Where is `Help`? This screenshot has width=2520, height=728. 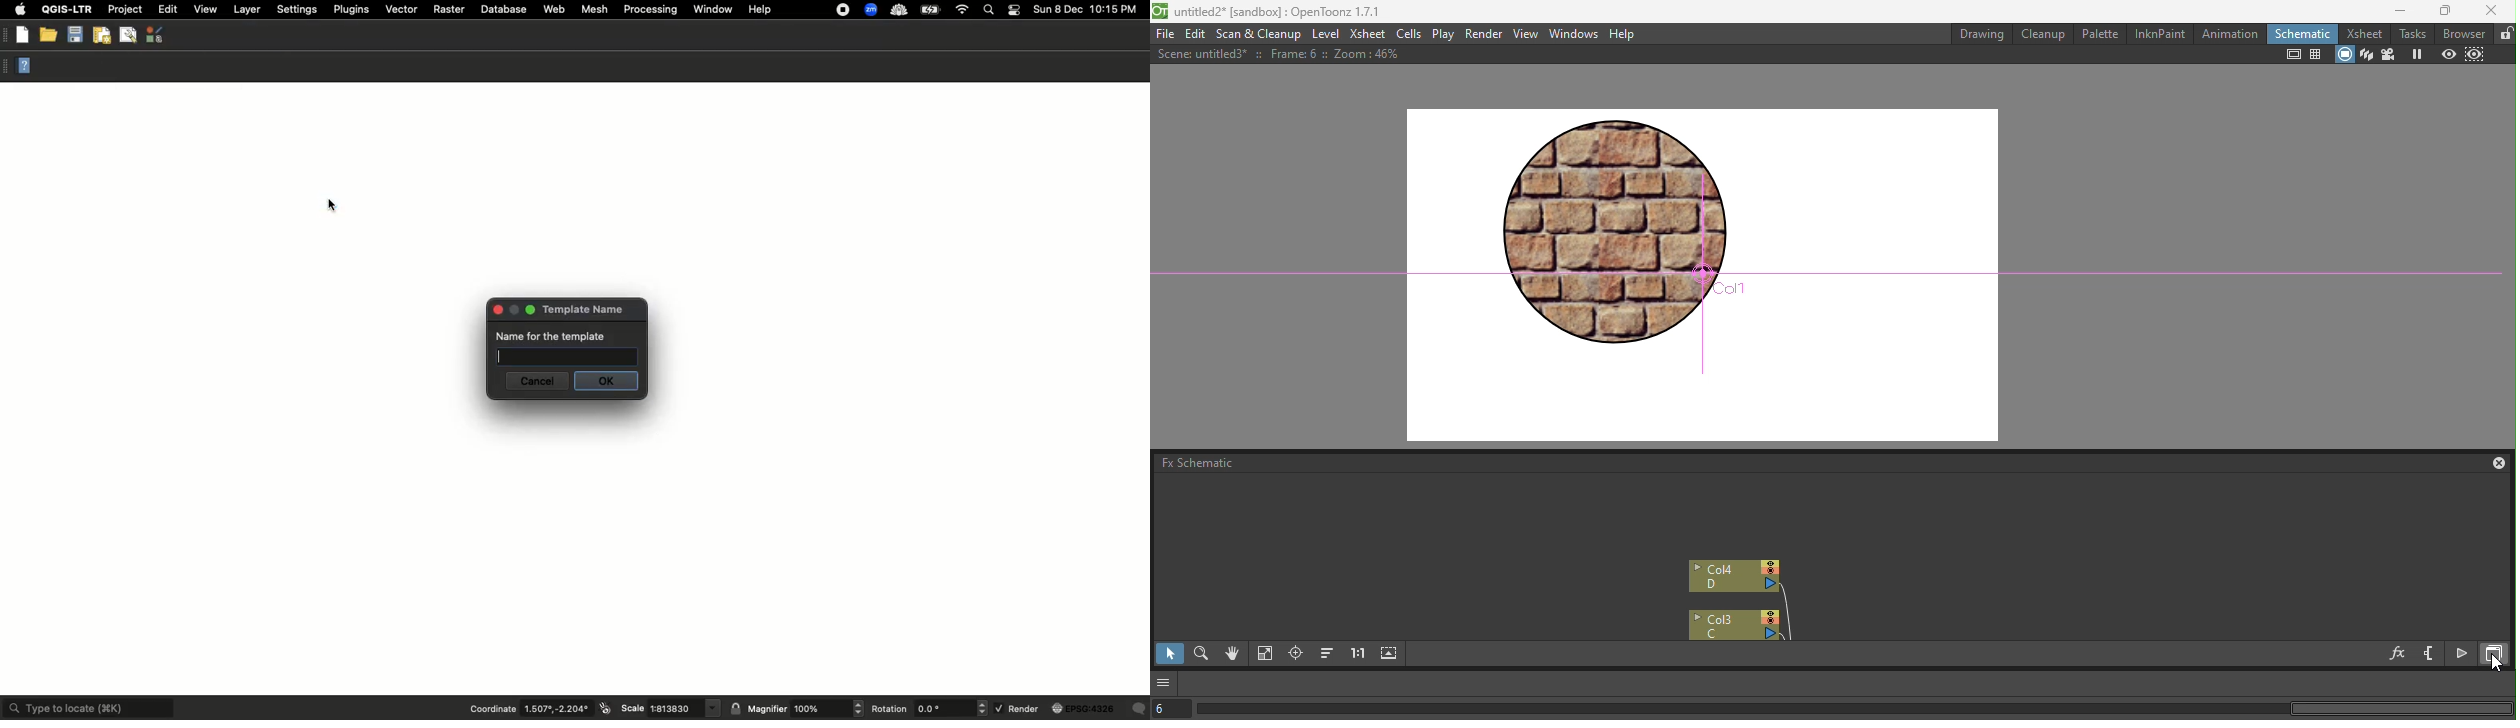
Help is located at coordinates (27, 67).